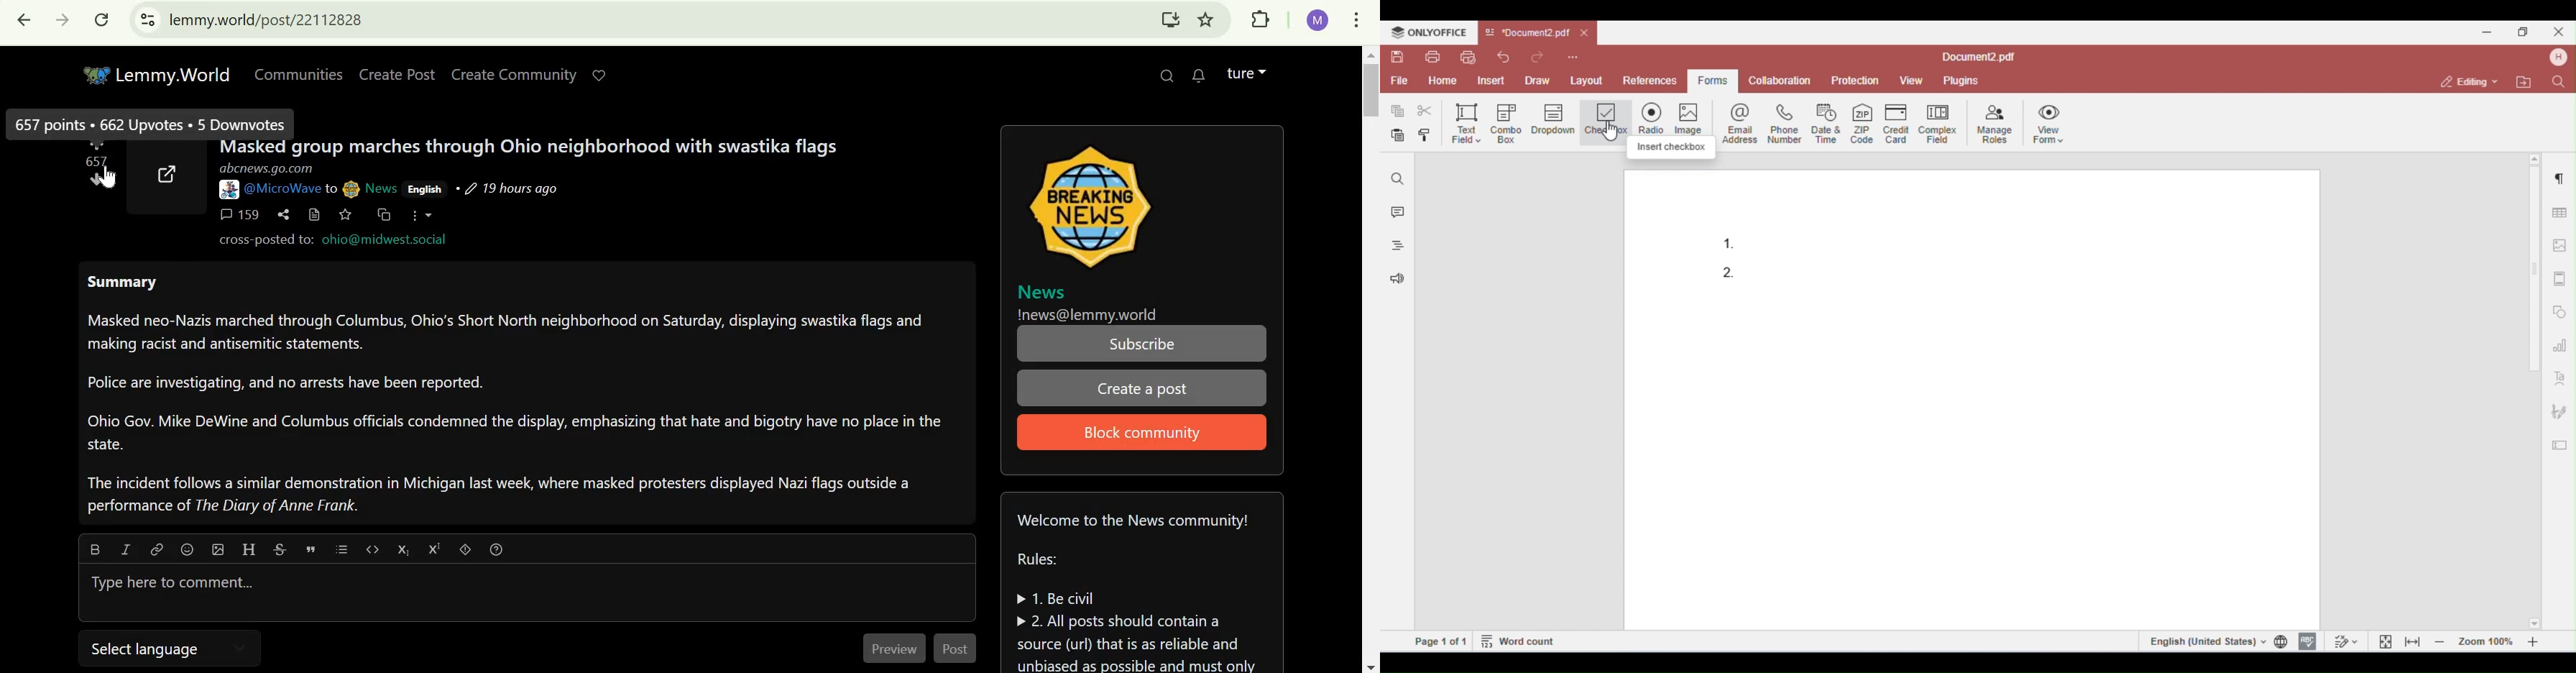  Describe the element at coordinates (1200, 75) in the screenshot. I see `0 unread messages` at that location.